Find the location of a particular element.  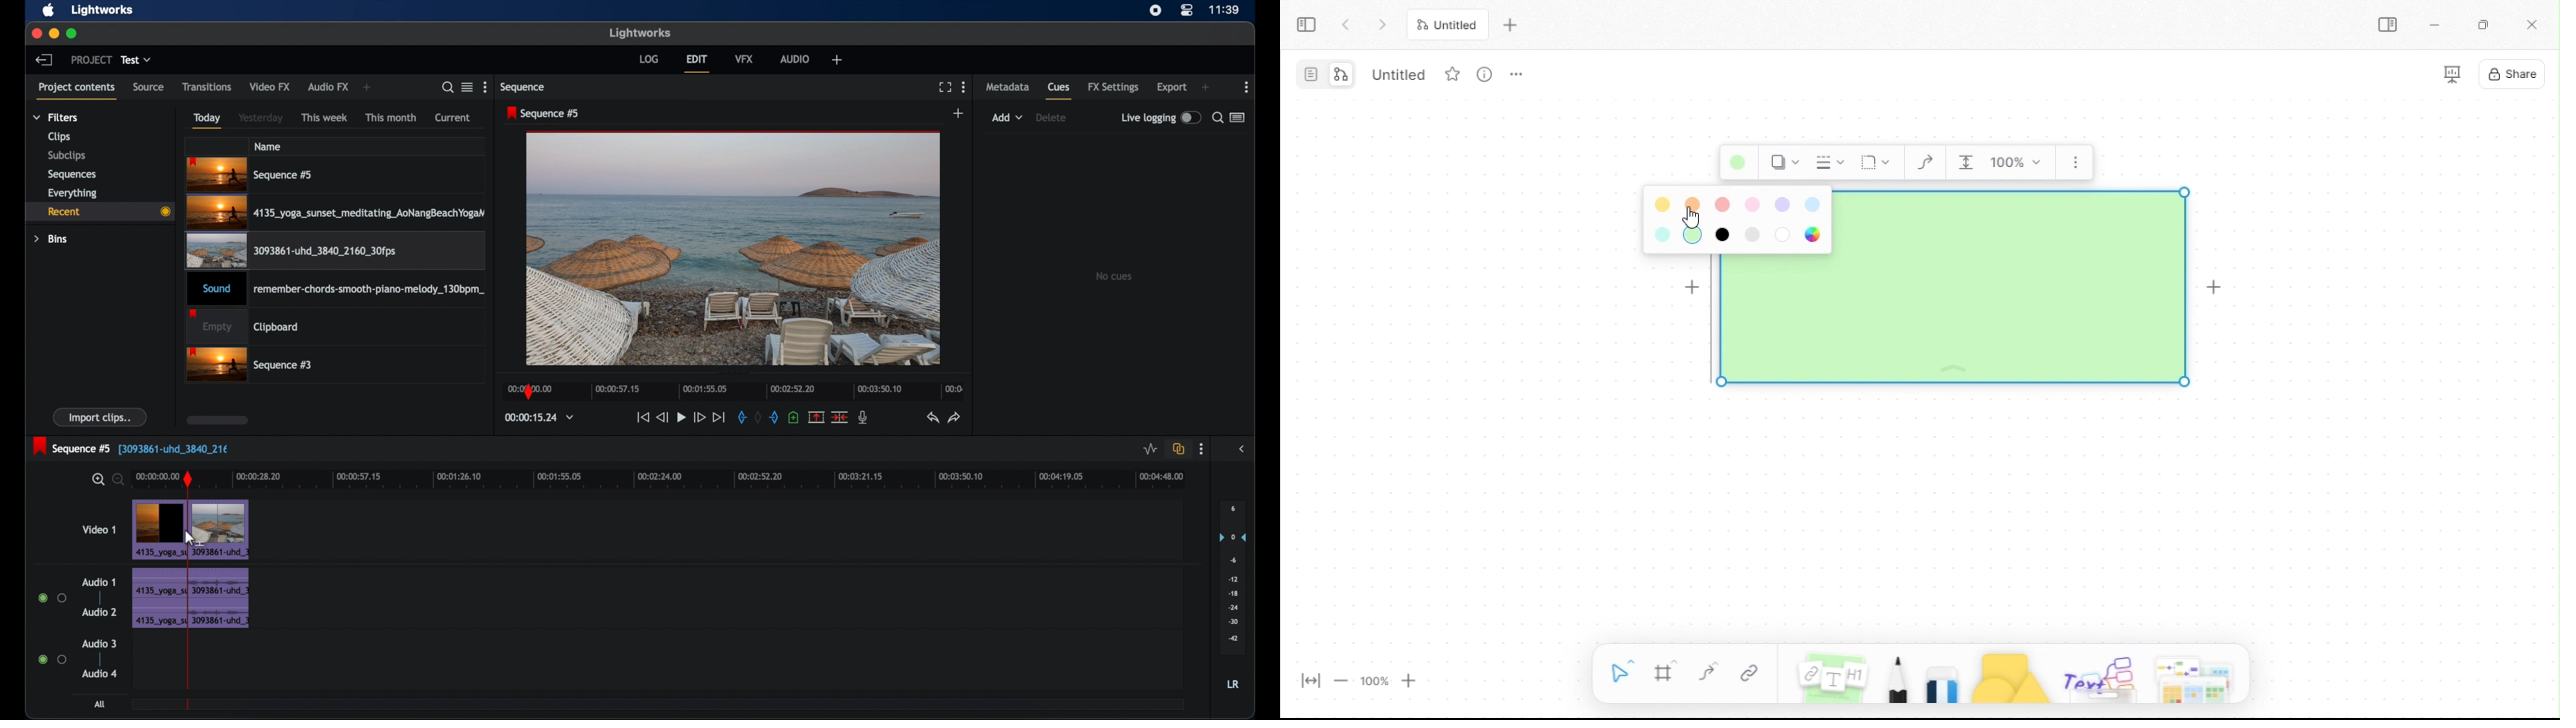

pencil is located at coordinates (1895, 676).